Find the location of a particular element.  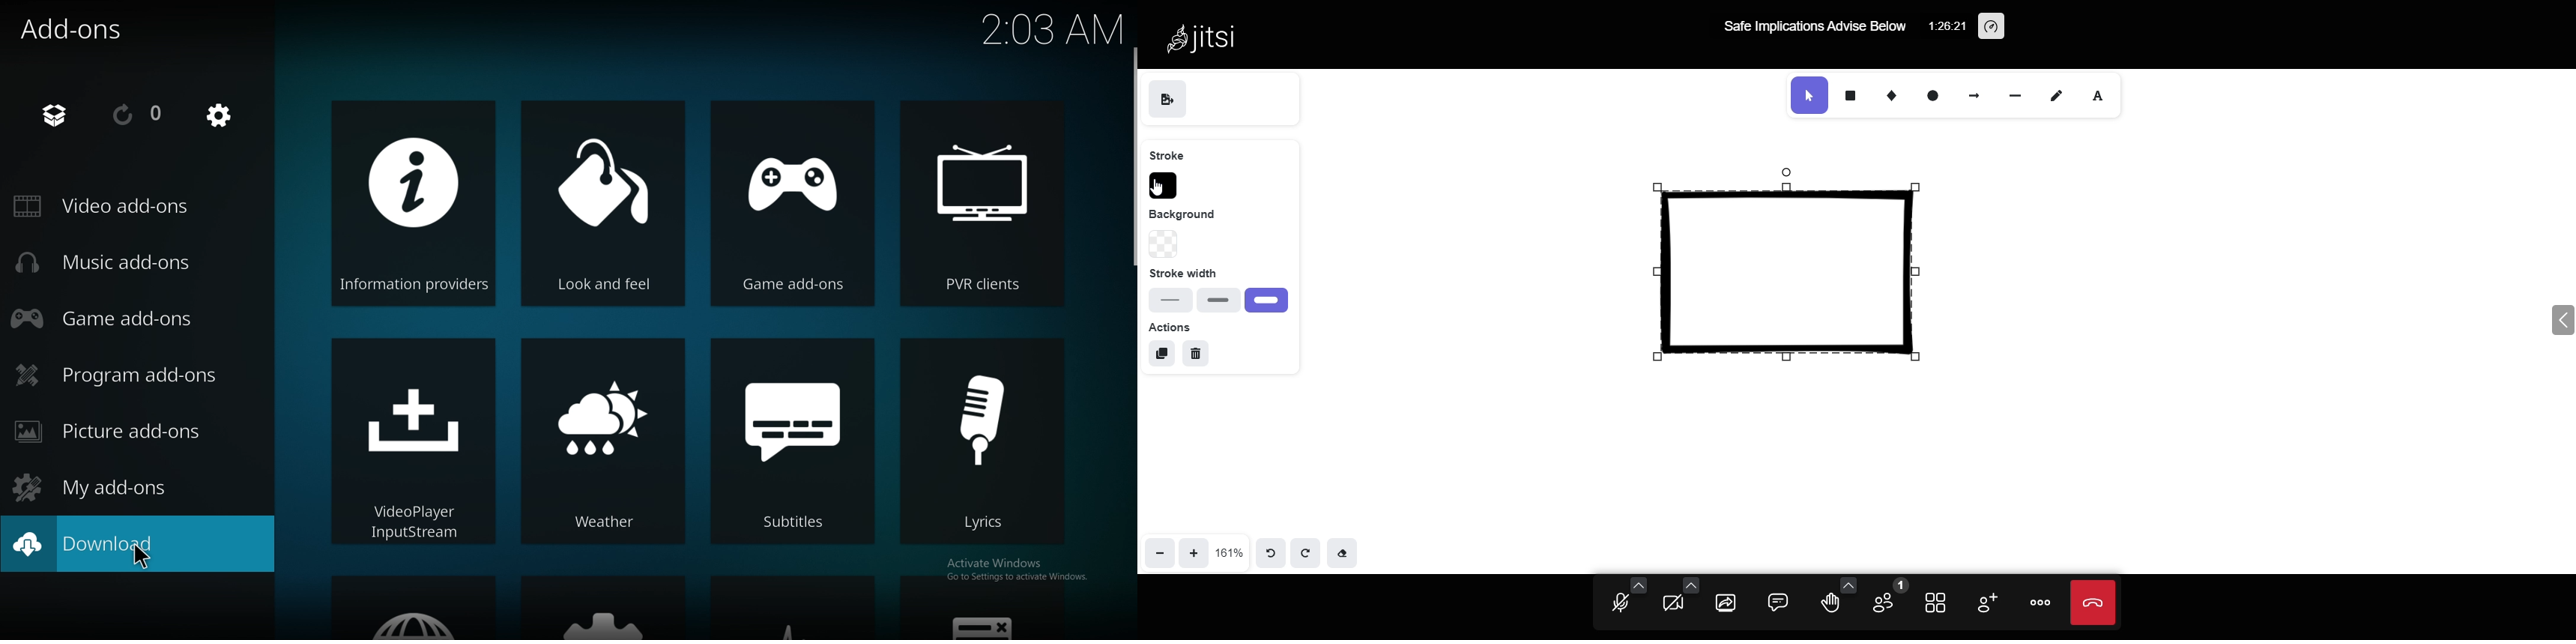

lyrics is located at coordinates (981, 440).